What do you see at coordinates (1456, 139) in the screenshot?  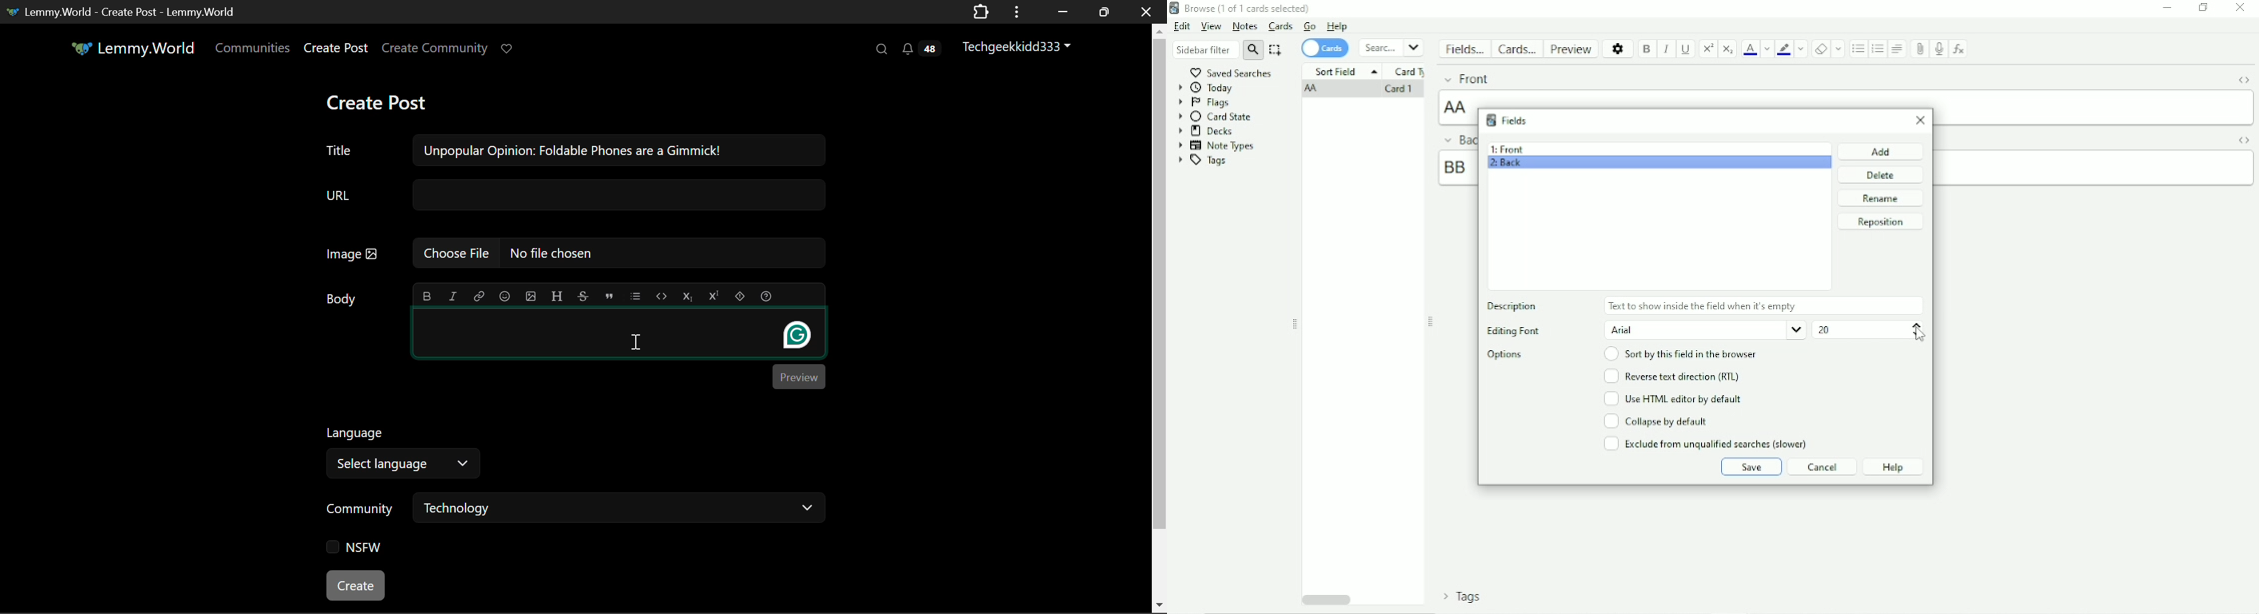 I see `Back` at bounding box center [1456, 139].